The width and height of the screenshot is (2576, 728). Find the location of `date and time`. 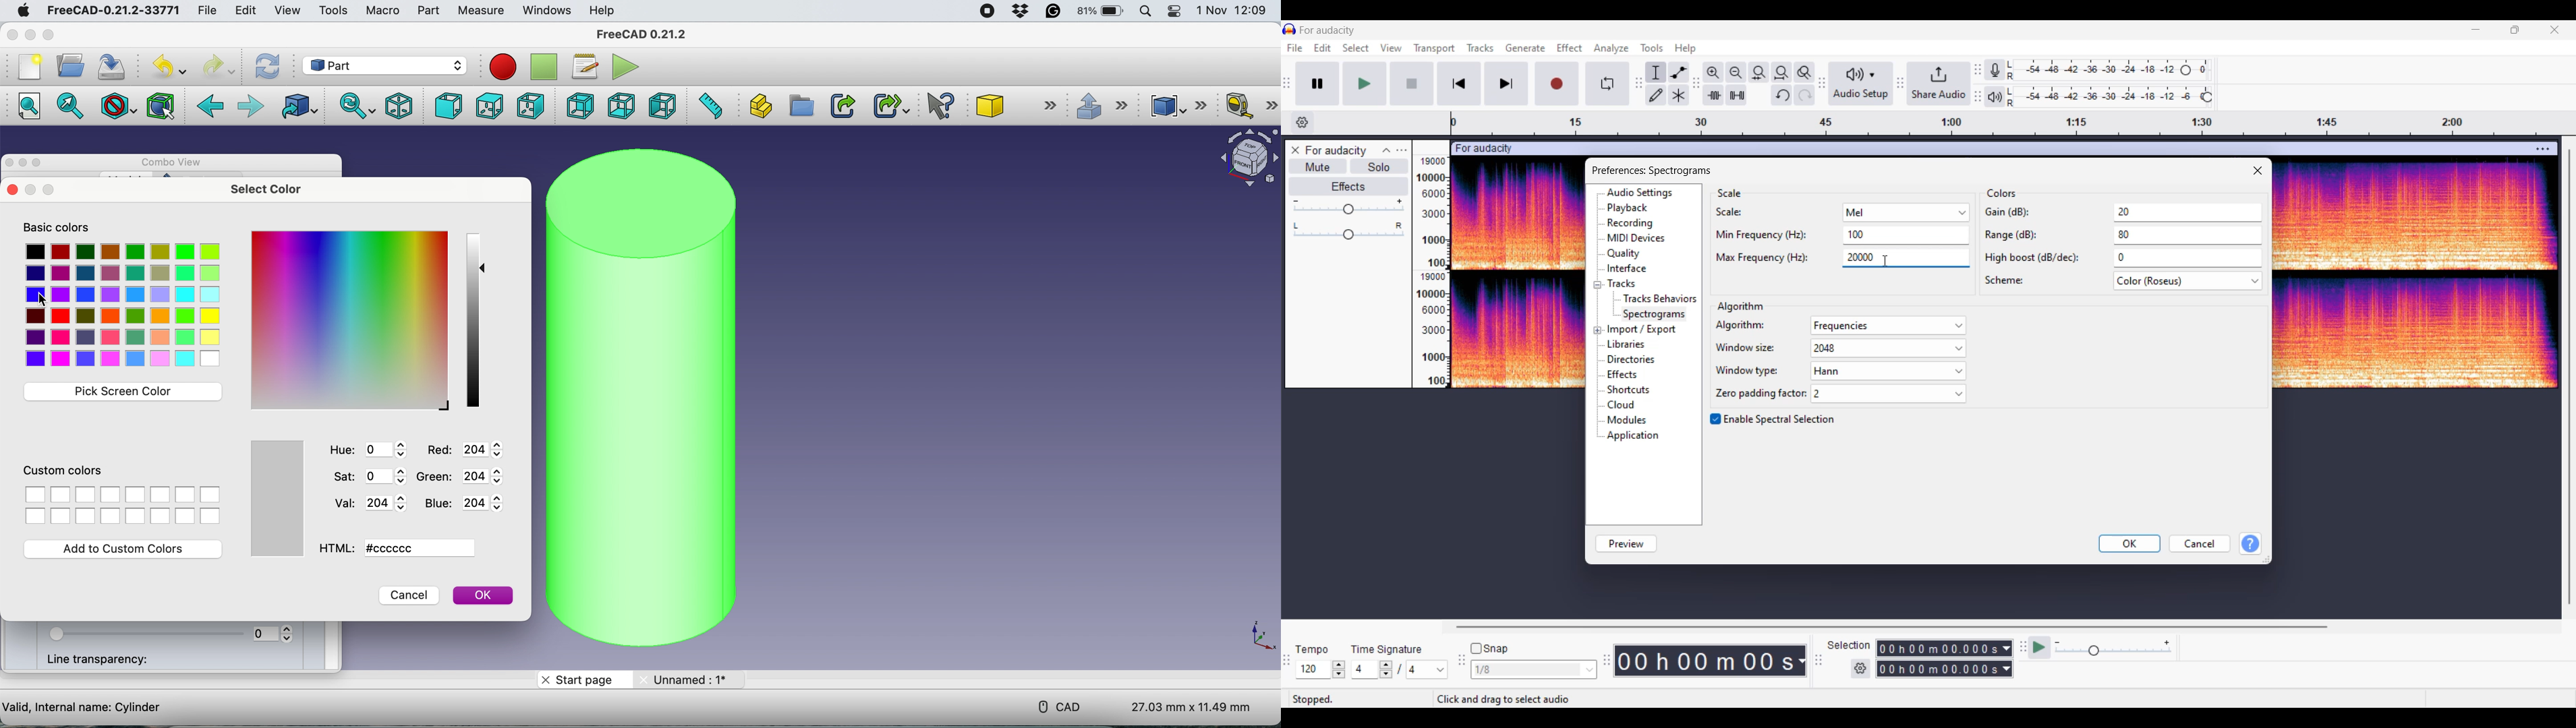

date and time is located at coordinates (1232, 10).